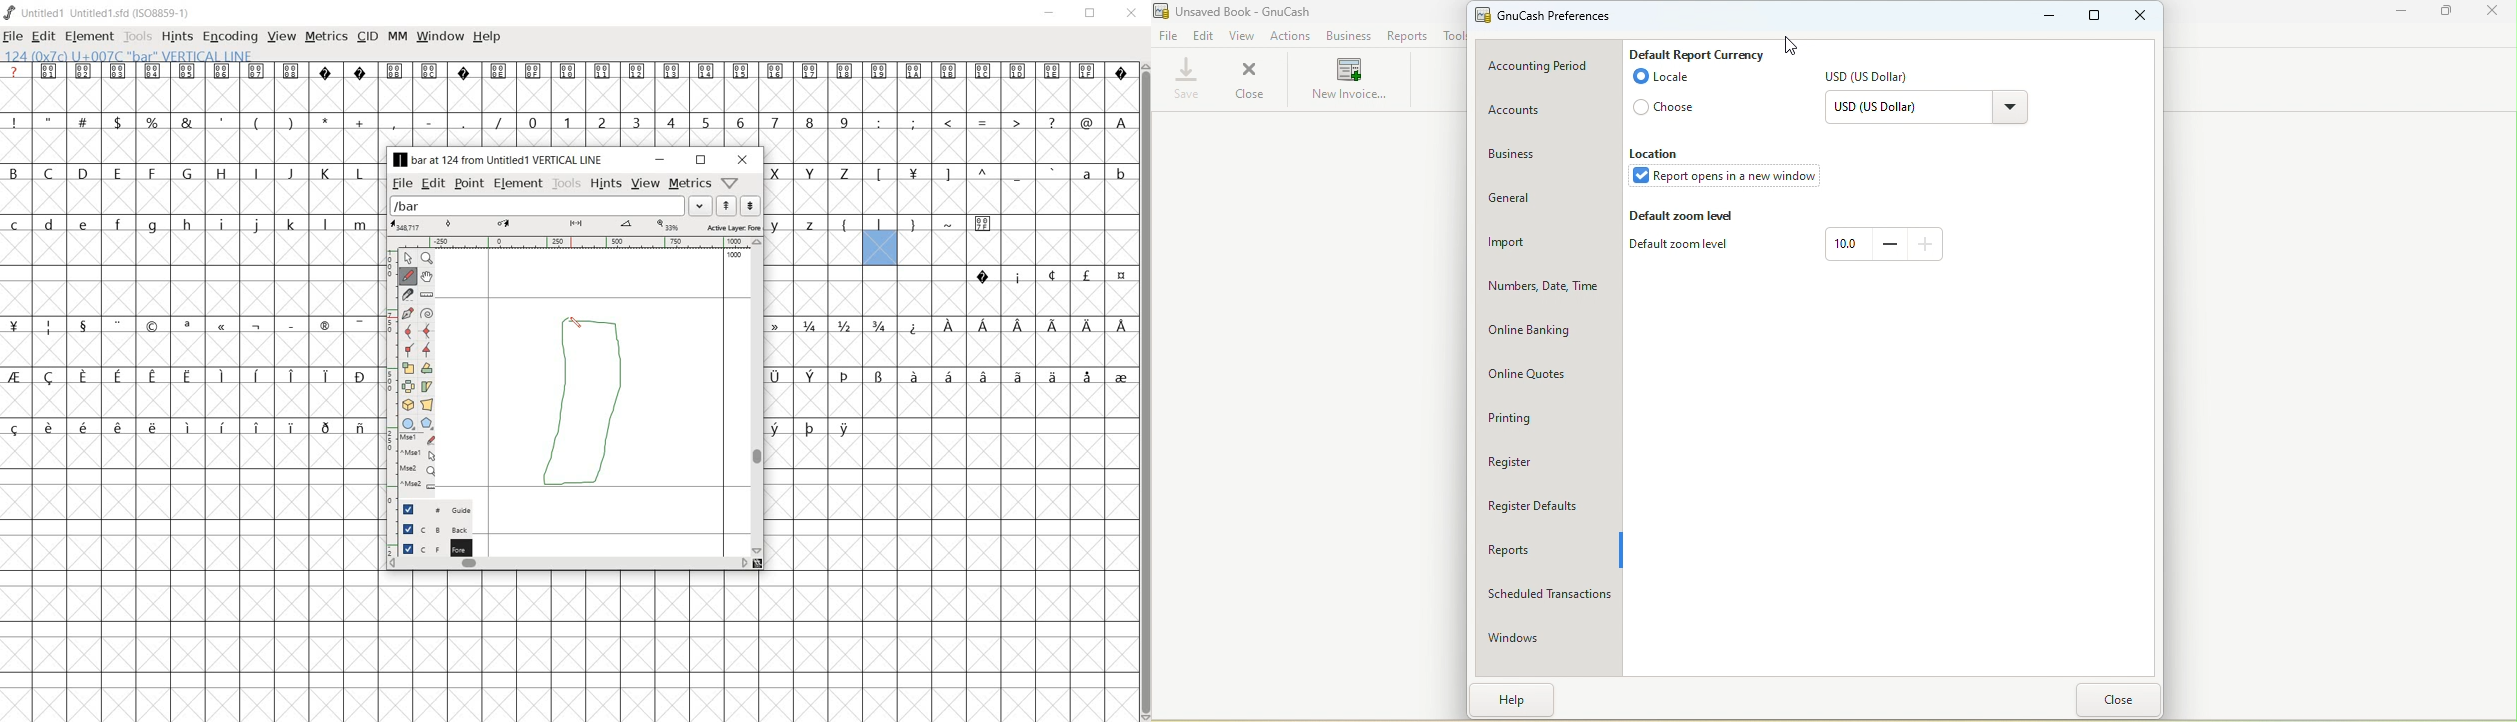 Image resolution: width=2520 pixels, height=728 pixels. I want to click on guide, so click(430, 510).